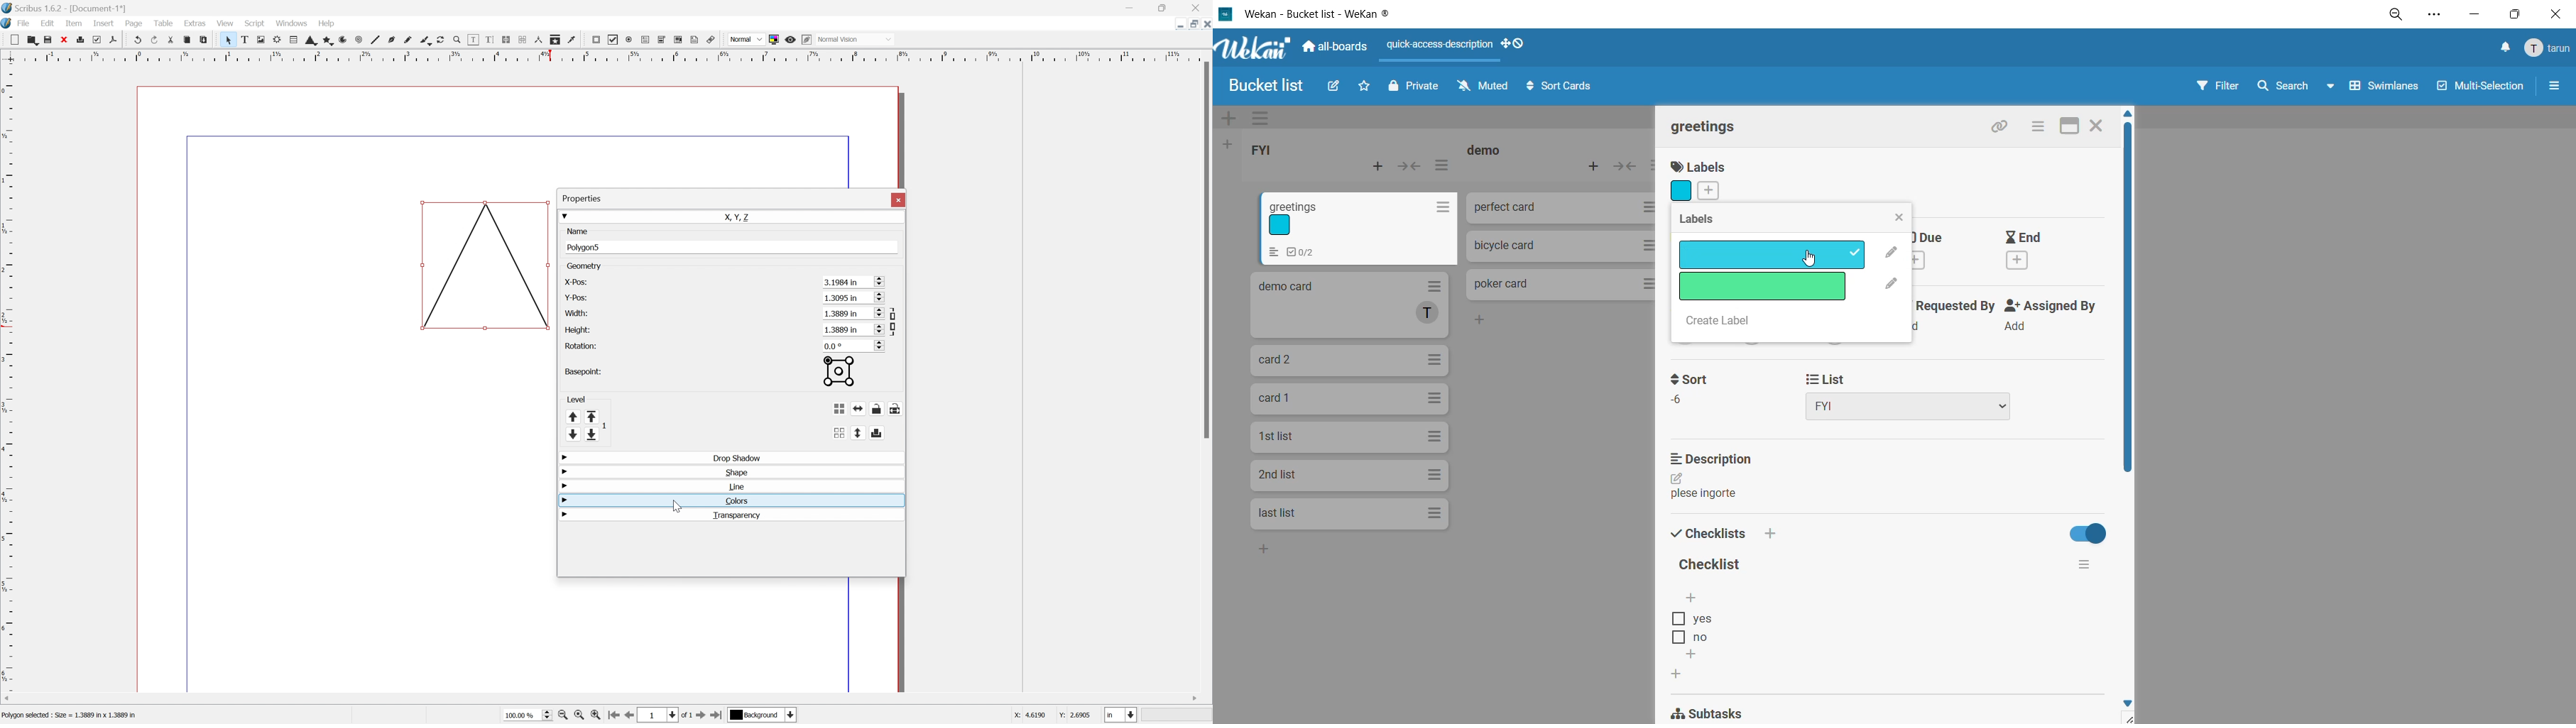 This screenshot has width=2576, height=728. I want to click on Scroll Left, so click(9, 698).